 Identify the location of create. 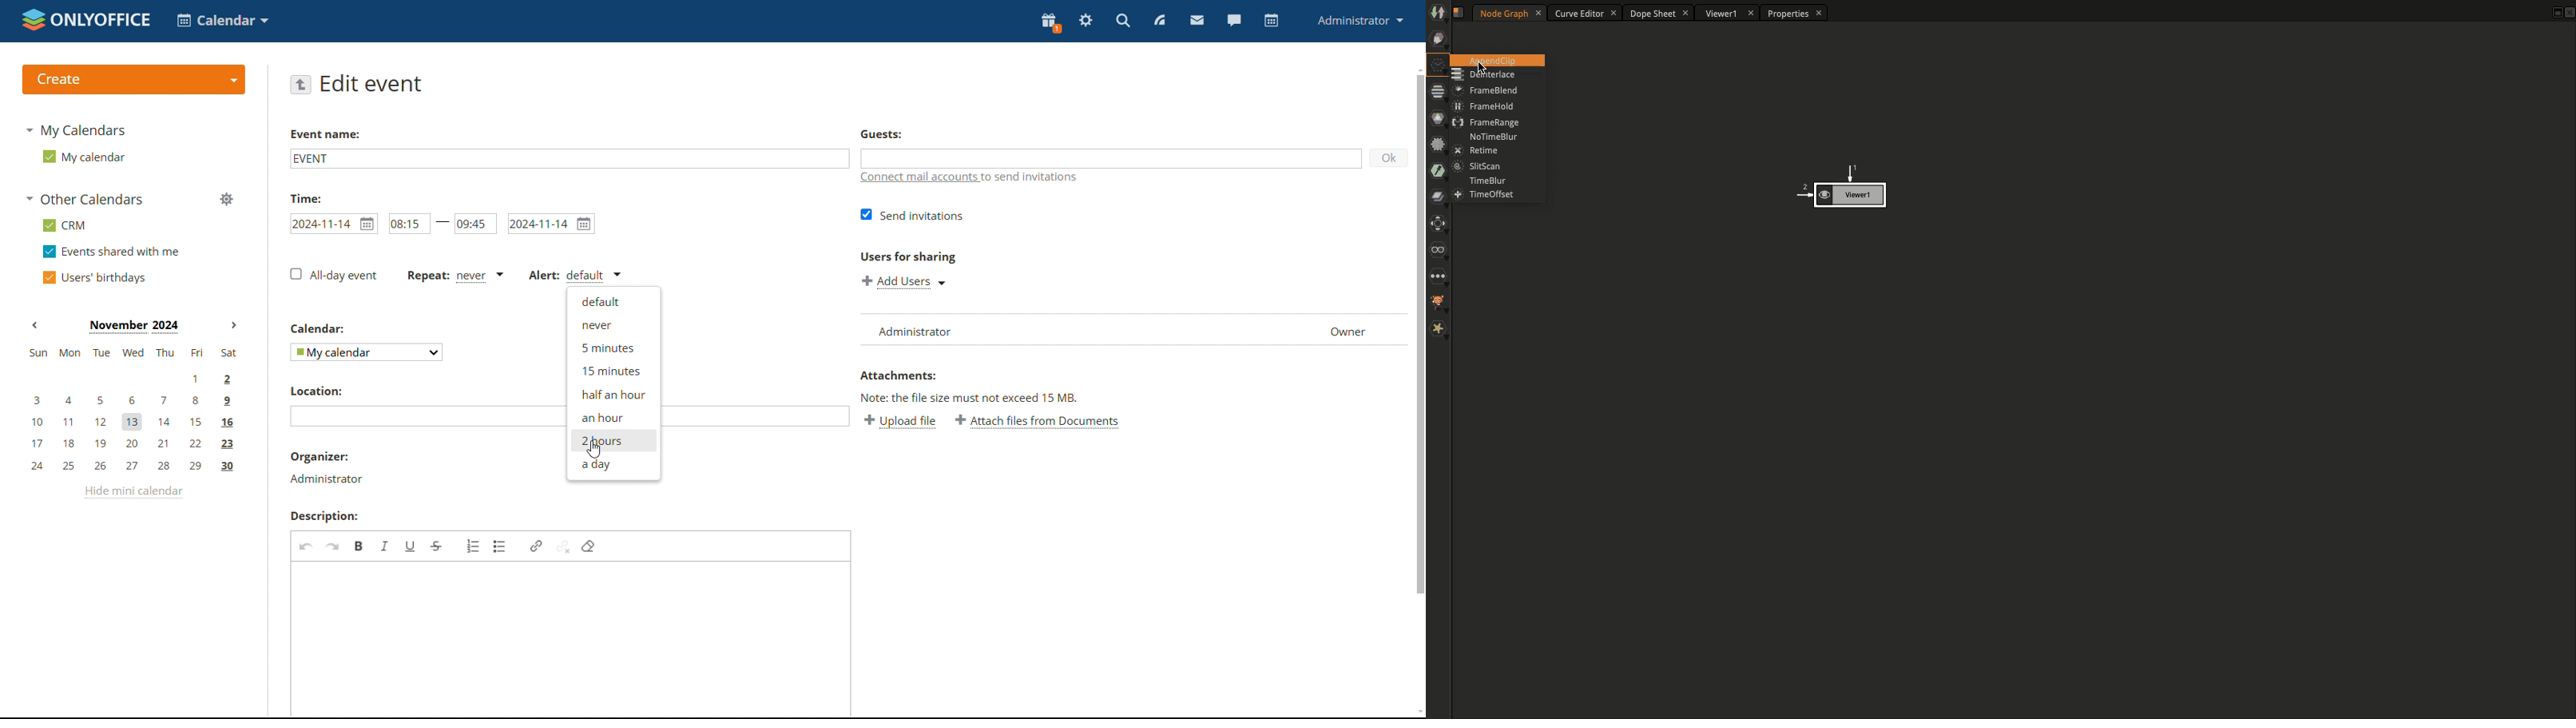
(133, 81).